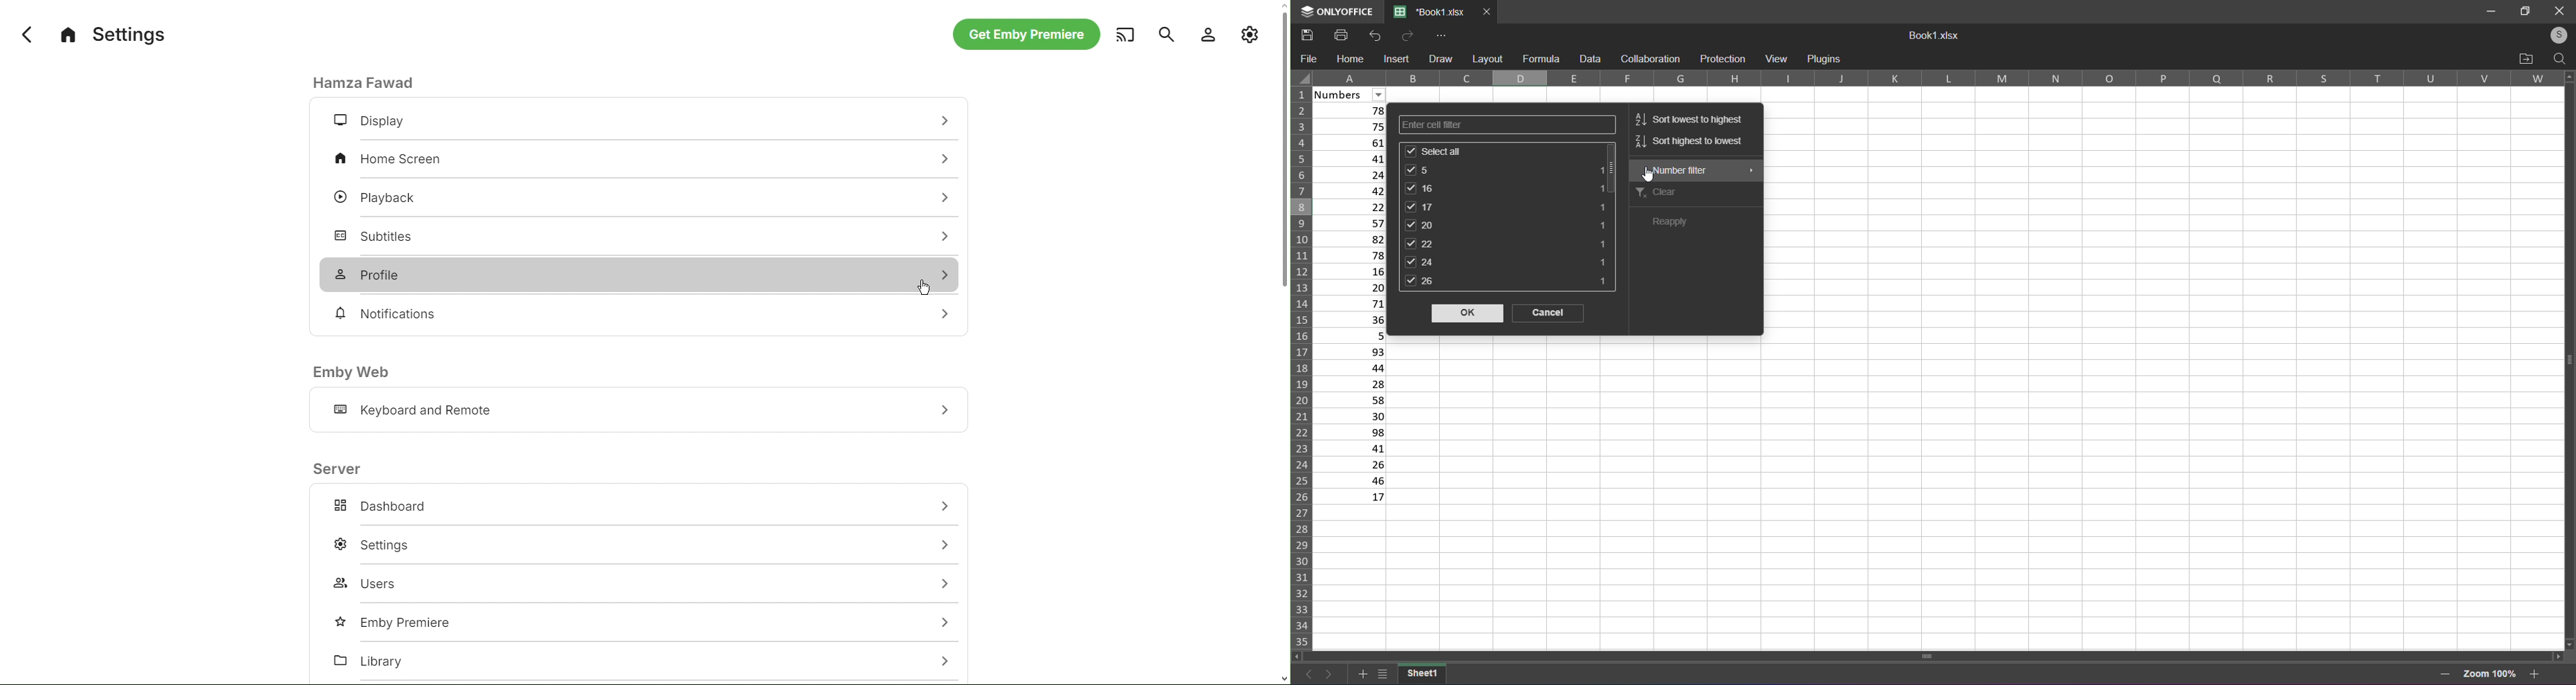 This screenshot has width=2576, height=700. What do you see at coordinates (2565, 359) in the screenshot?
I see `Vertical scroll bar` at bounding box center [2565, 359].